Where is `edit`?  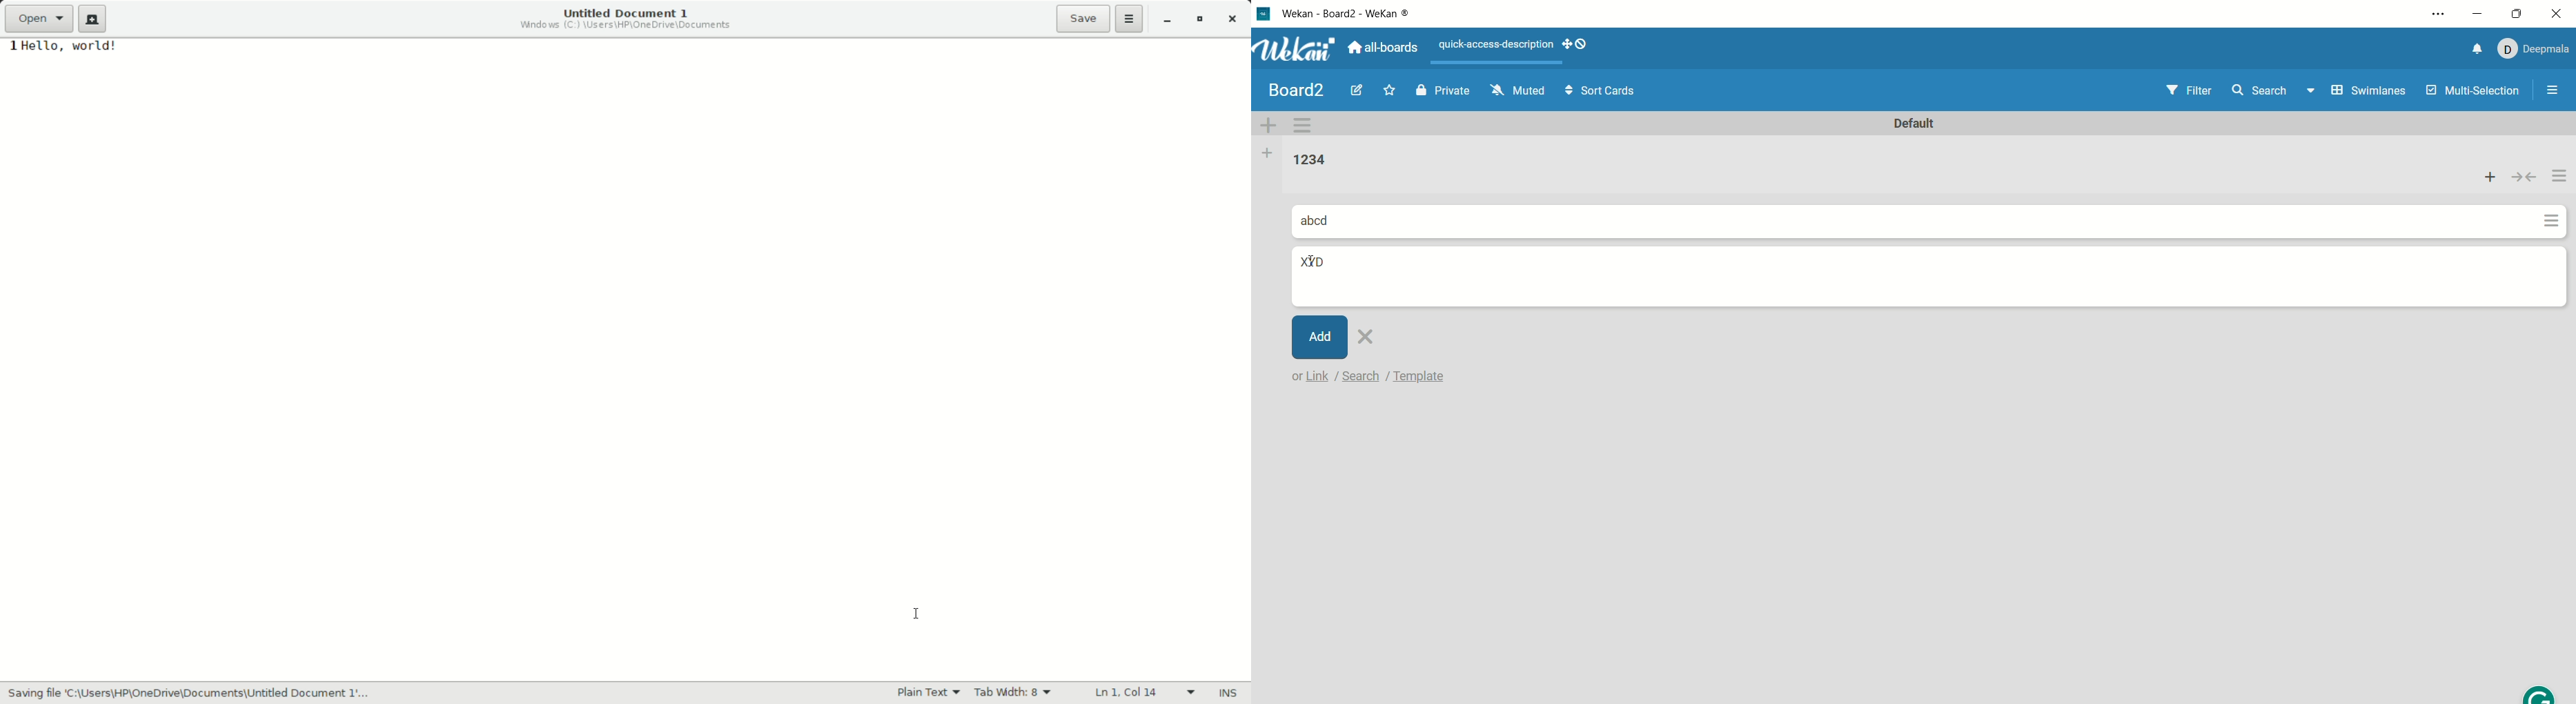 edit is located at coordinates (1355, 92).